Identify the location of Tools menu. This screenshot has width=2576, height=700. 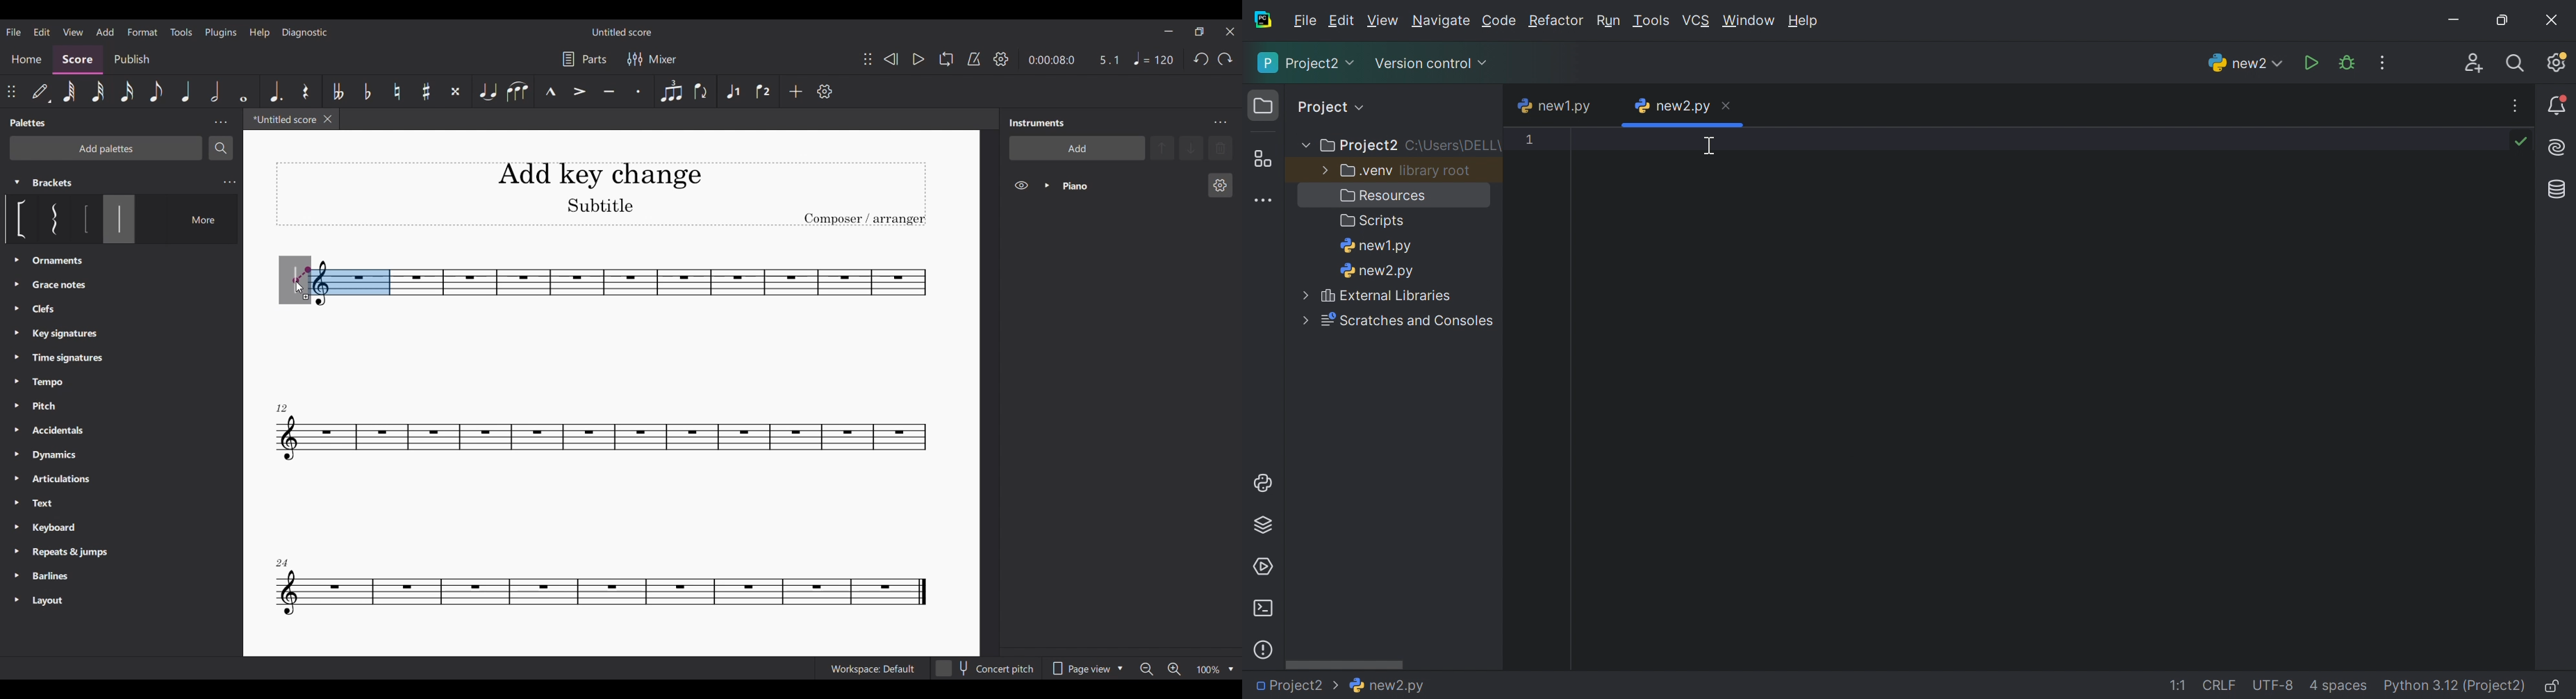
(181, 32).